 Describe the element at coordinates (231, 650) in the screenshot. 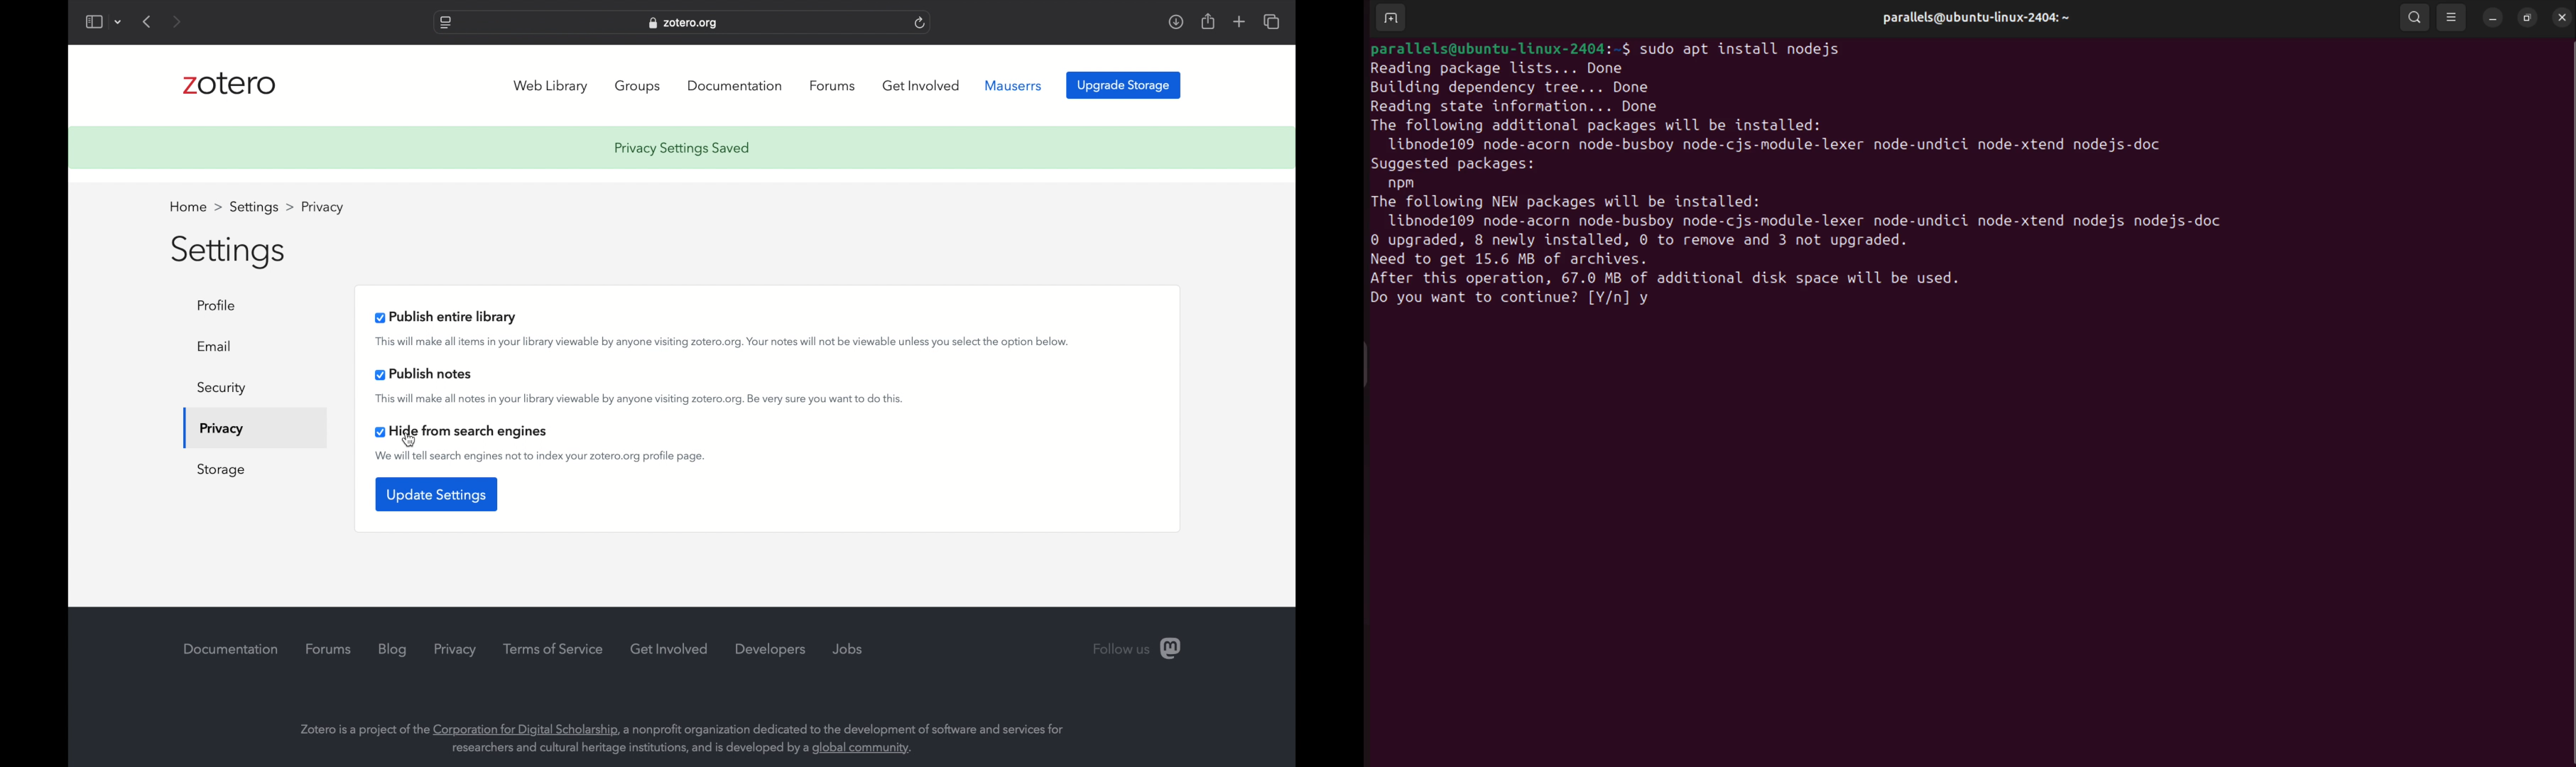

I see `documentation` at that location.